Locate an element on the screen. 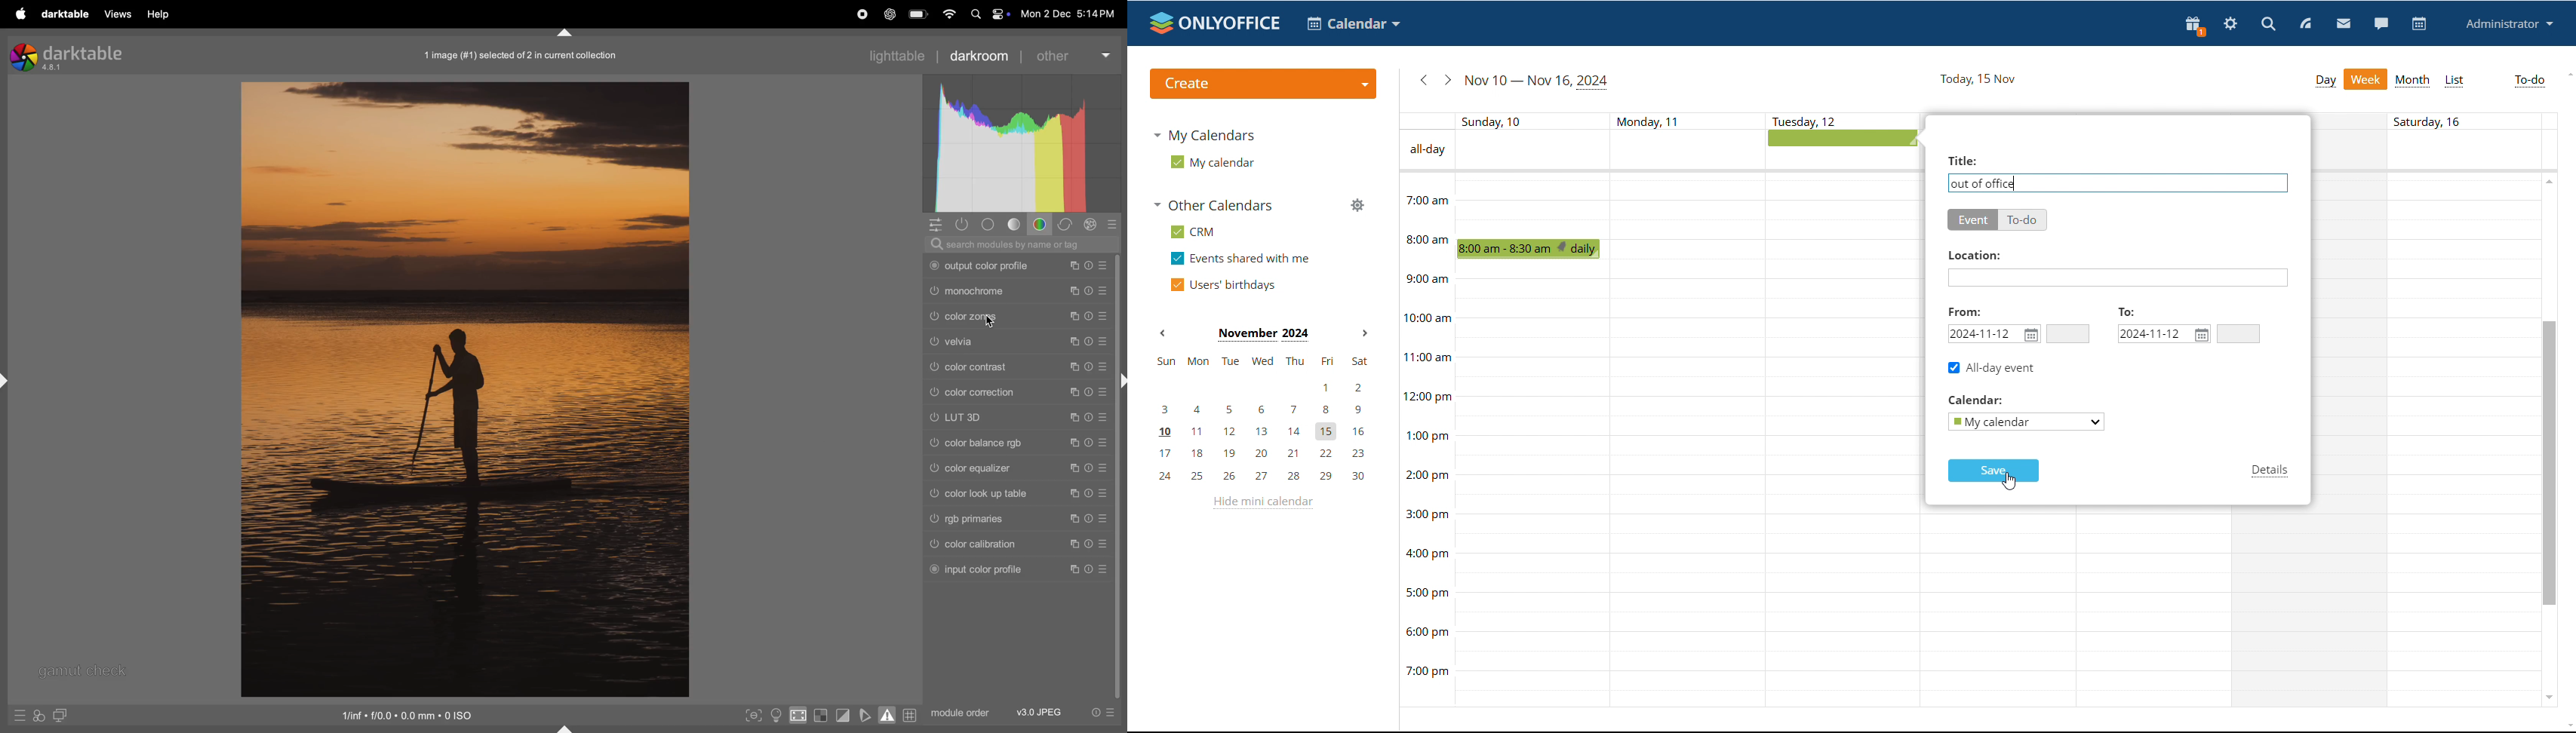 The height and width of the screenshot is (756, 2576). Timer is located at coordinates (1088, 571).